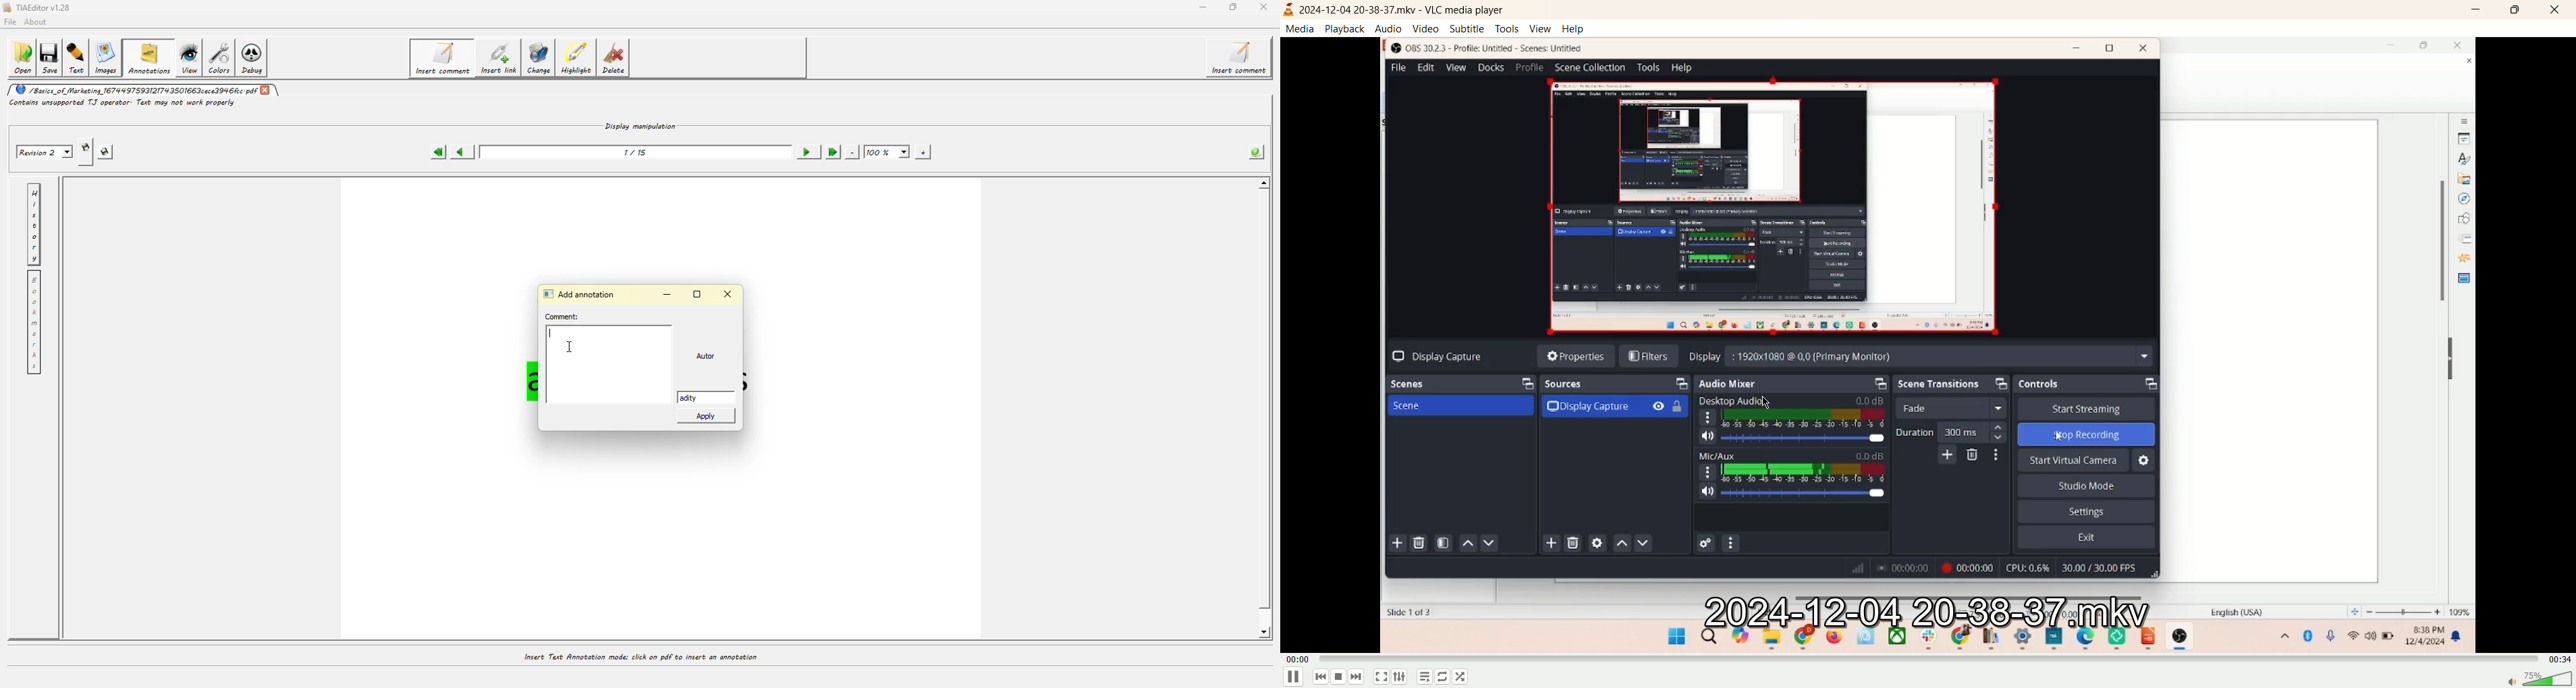  What do you see at coordinates (1400, 677) in the screenshot?
I see `extended setting` at bounding box center [1400, 677].